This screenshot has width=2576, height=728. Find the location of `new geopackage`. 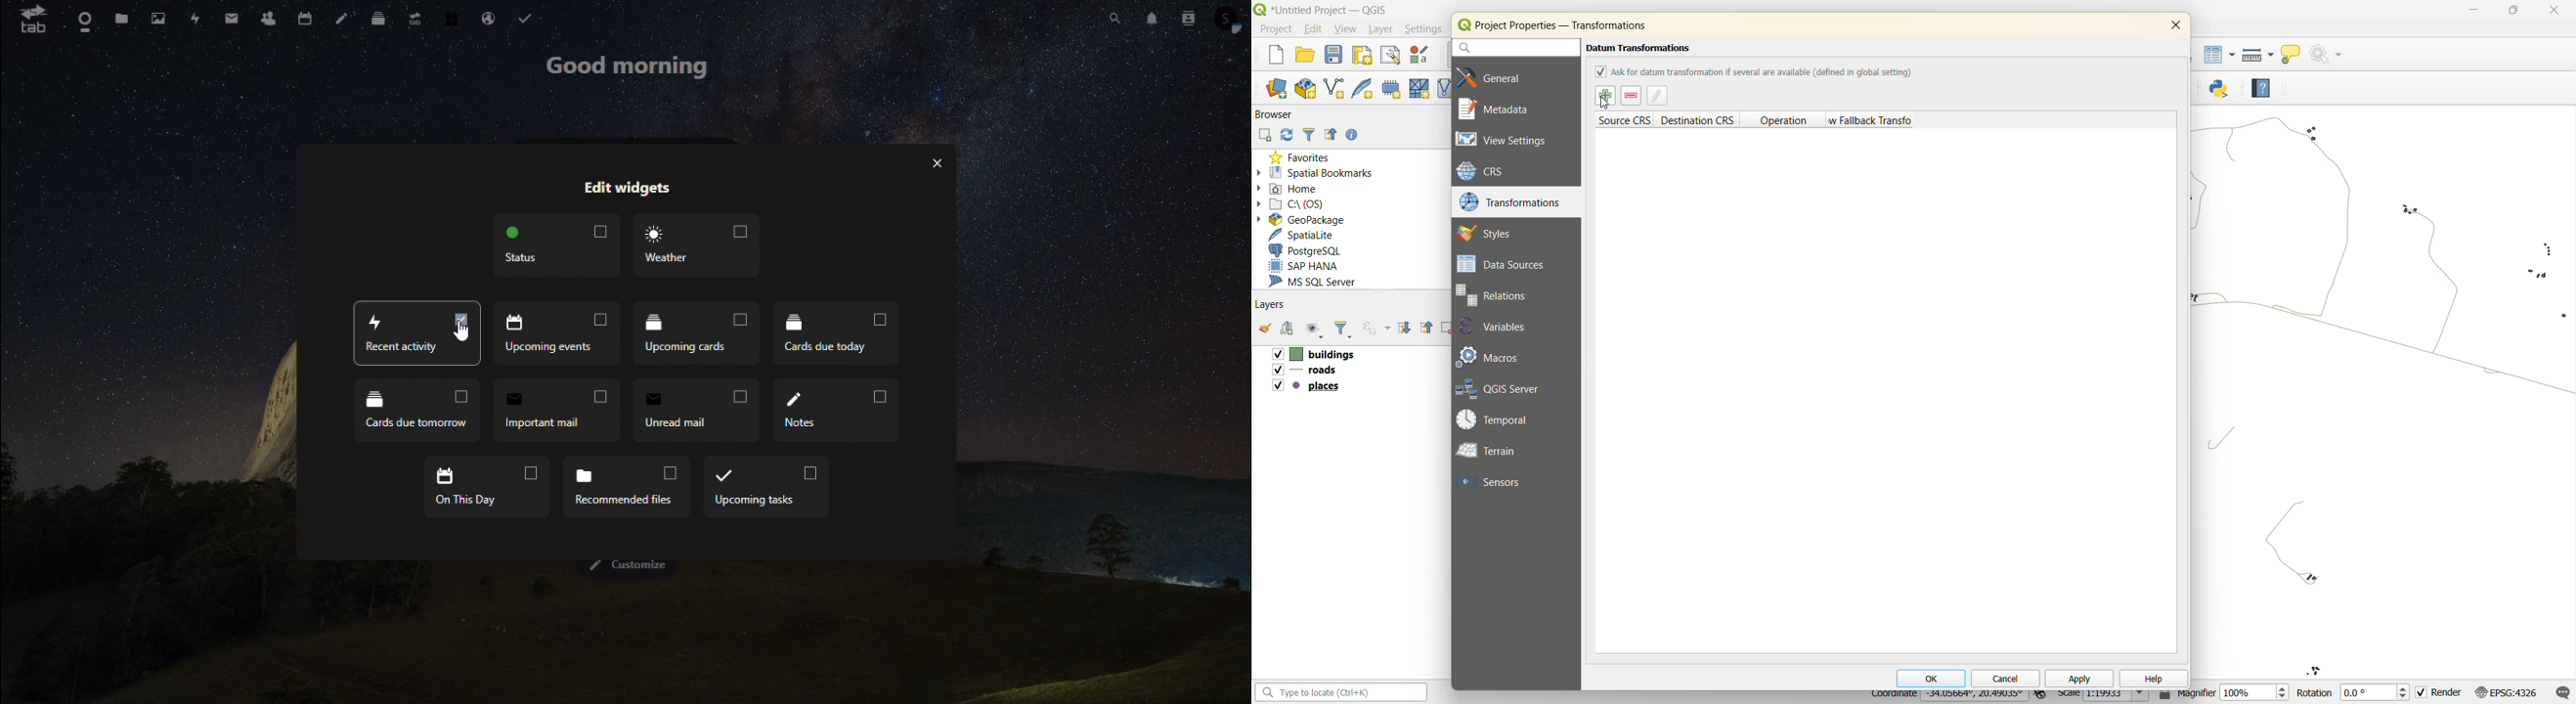

new geopackage is located at coordinates (1305, 87).